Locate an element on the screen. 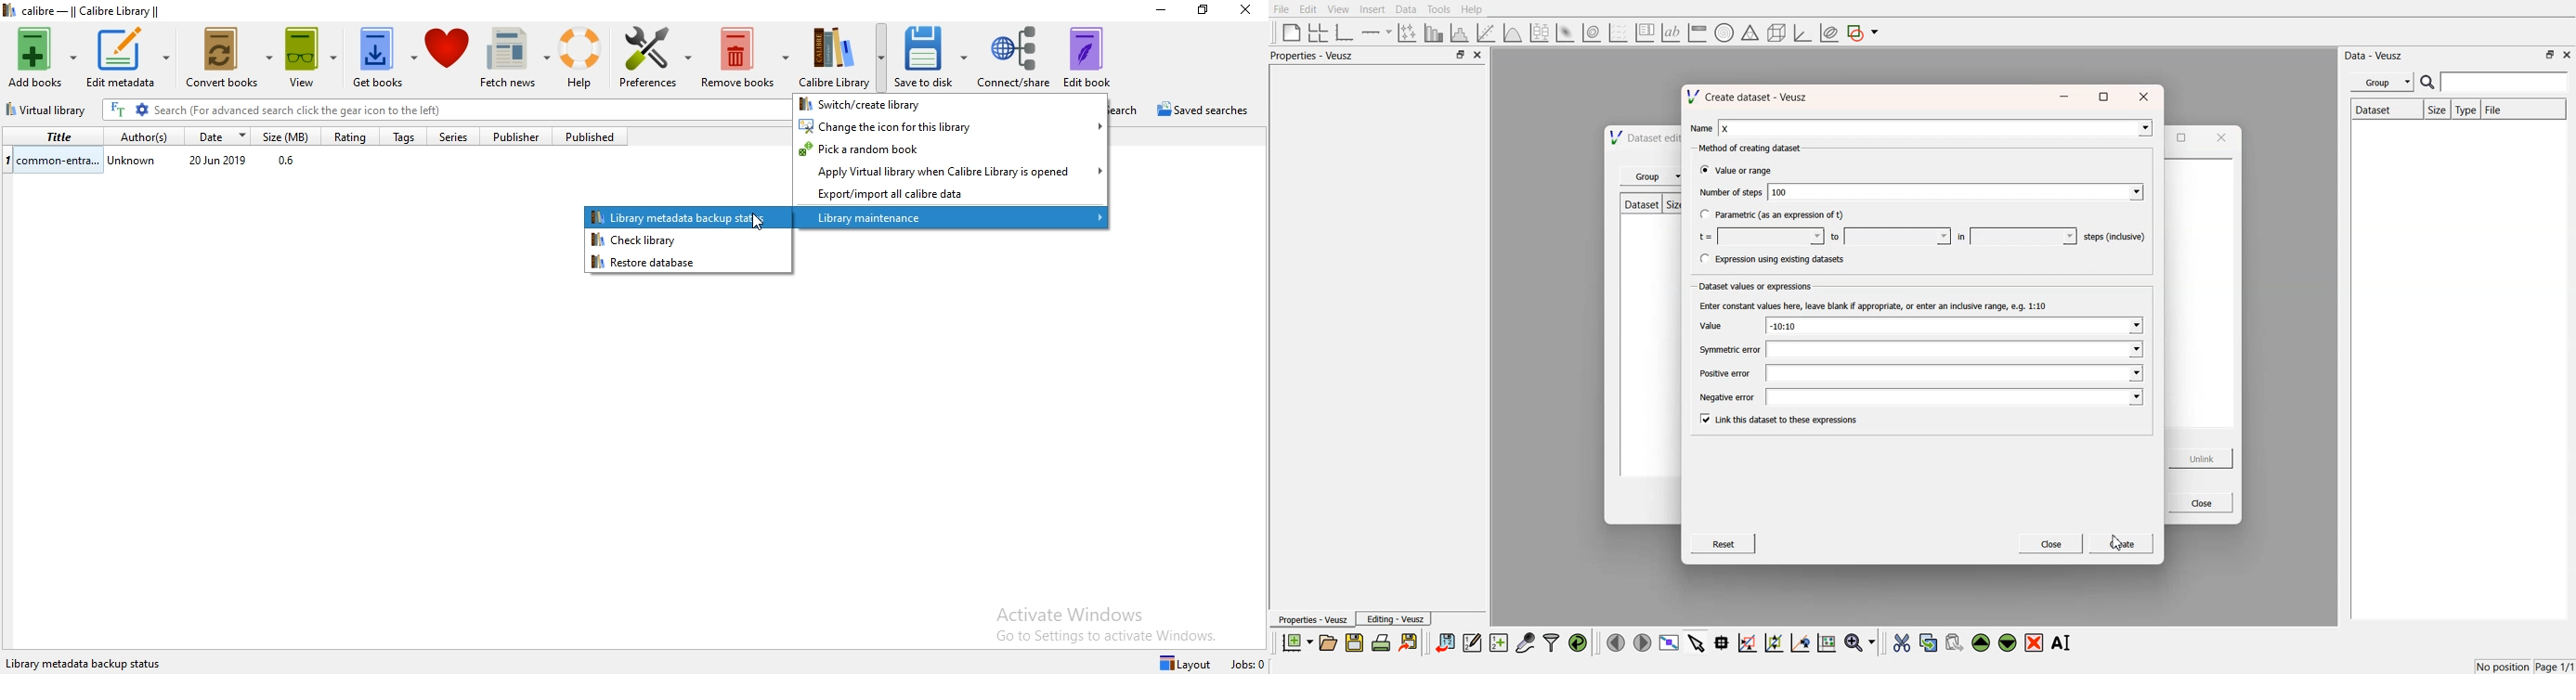 The height and width of the screenshot is (700, 2576). Dataset is located at coordinates (2384, 111).